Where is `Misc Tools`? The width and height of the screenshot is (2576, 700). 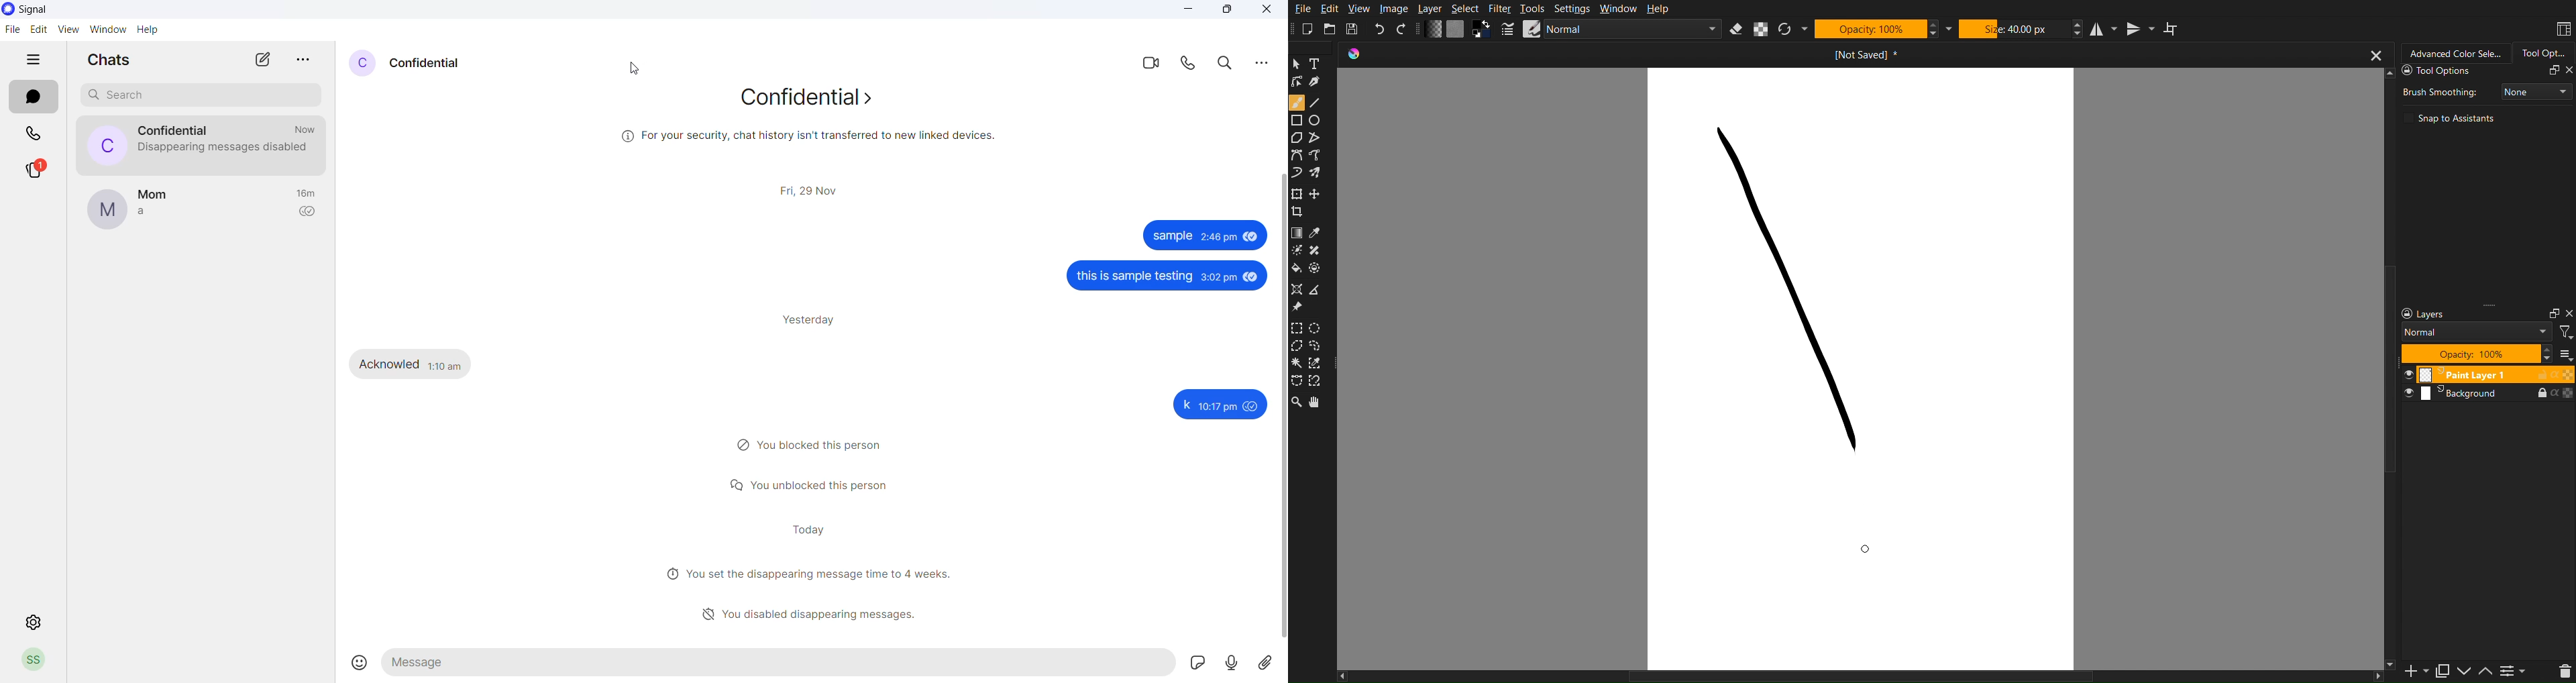 Misc Tools is located at coordinates (1299, 287).